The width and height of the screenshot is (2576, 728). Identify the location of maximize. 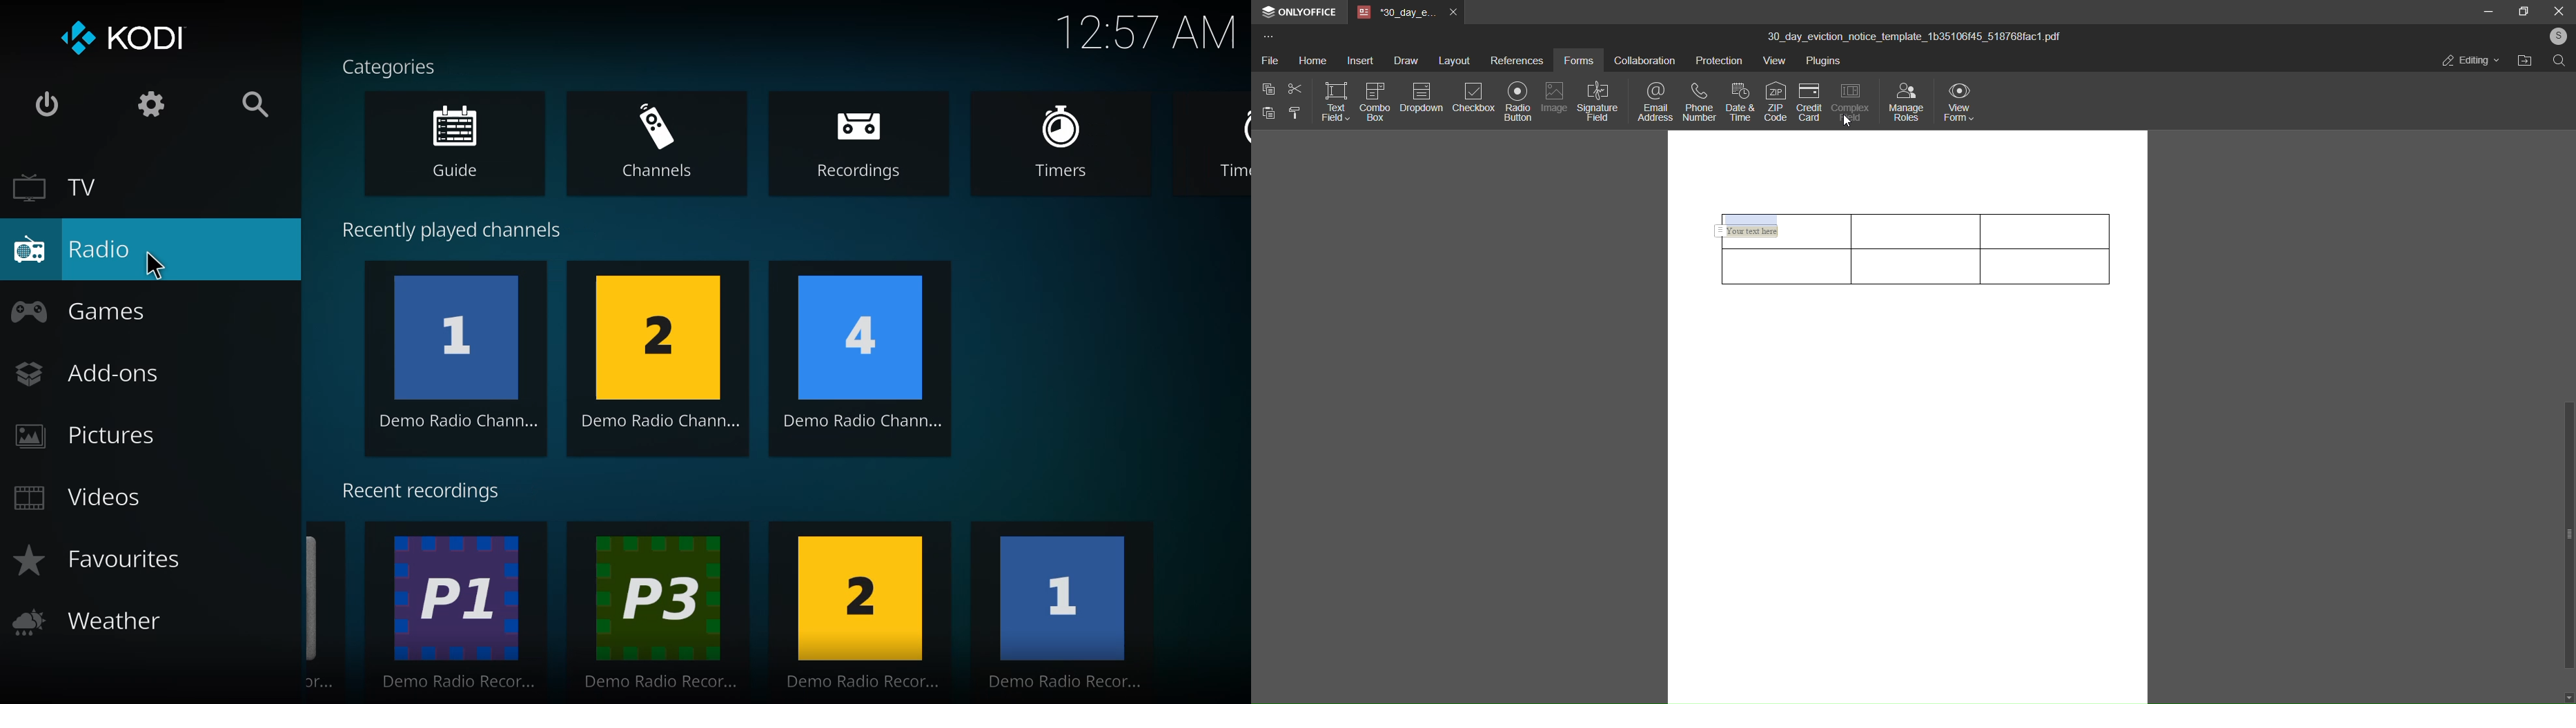
(2520, 12).